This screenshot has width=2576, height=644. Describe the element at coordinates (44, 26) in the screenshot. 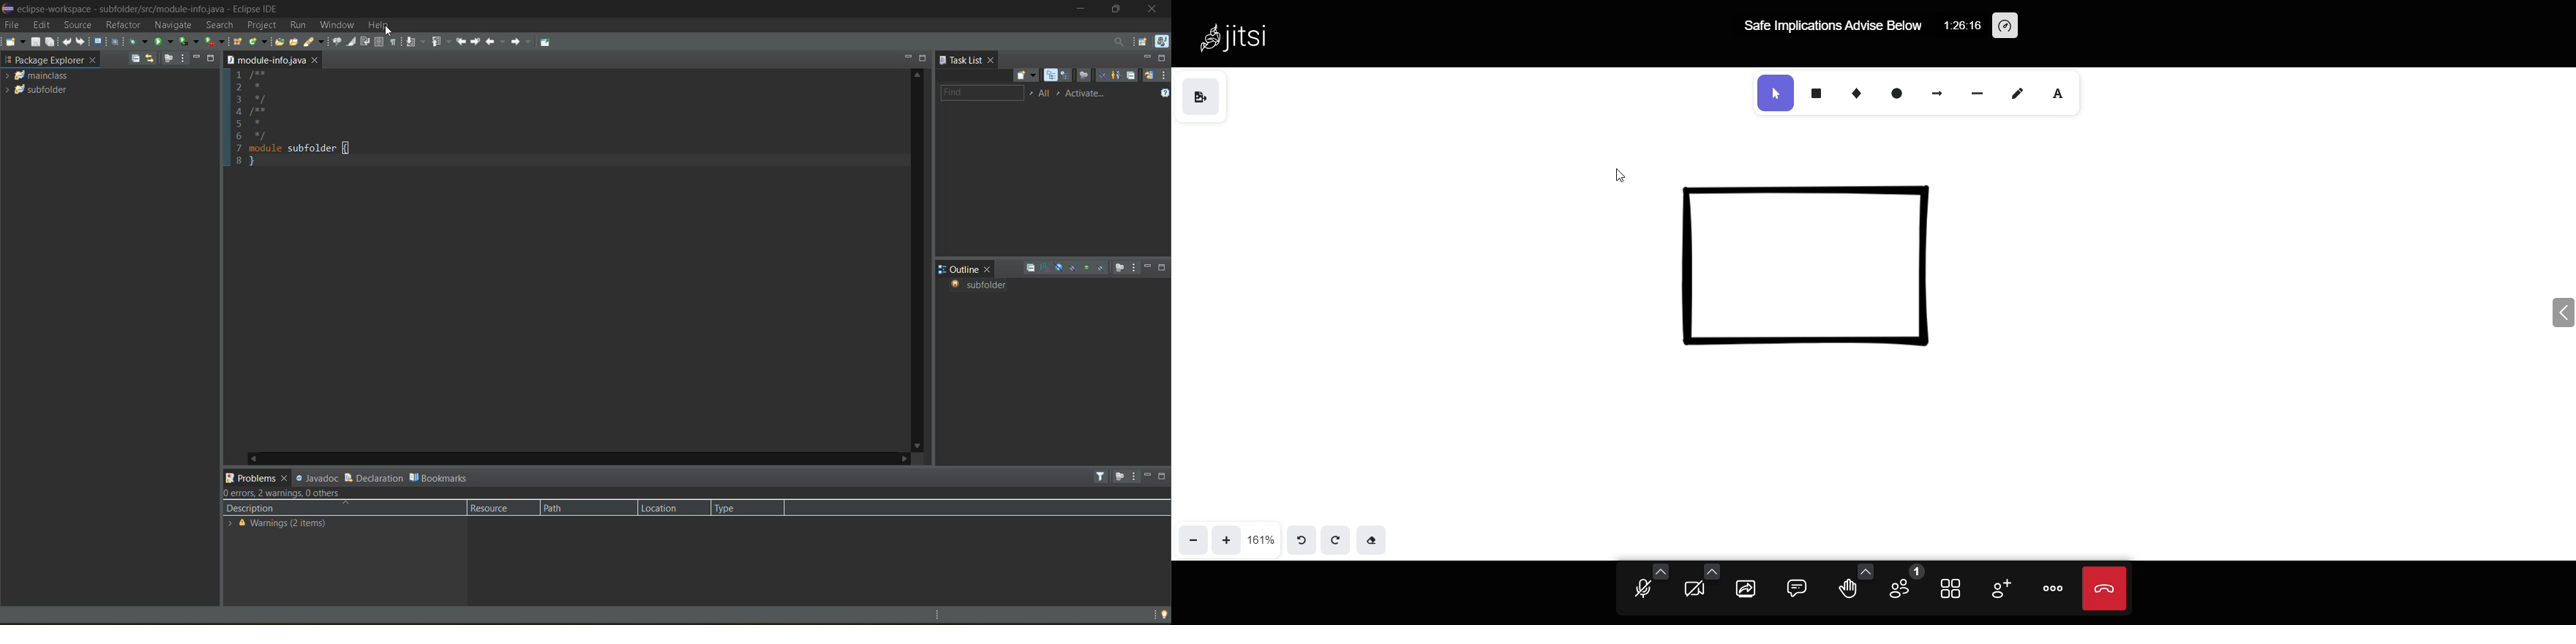

I see `edit` at that location.